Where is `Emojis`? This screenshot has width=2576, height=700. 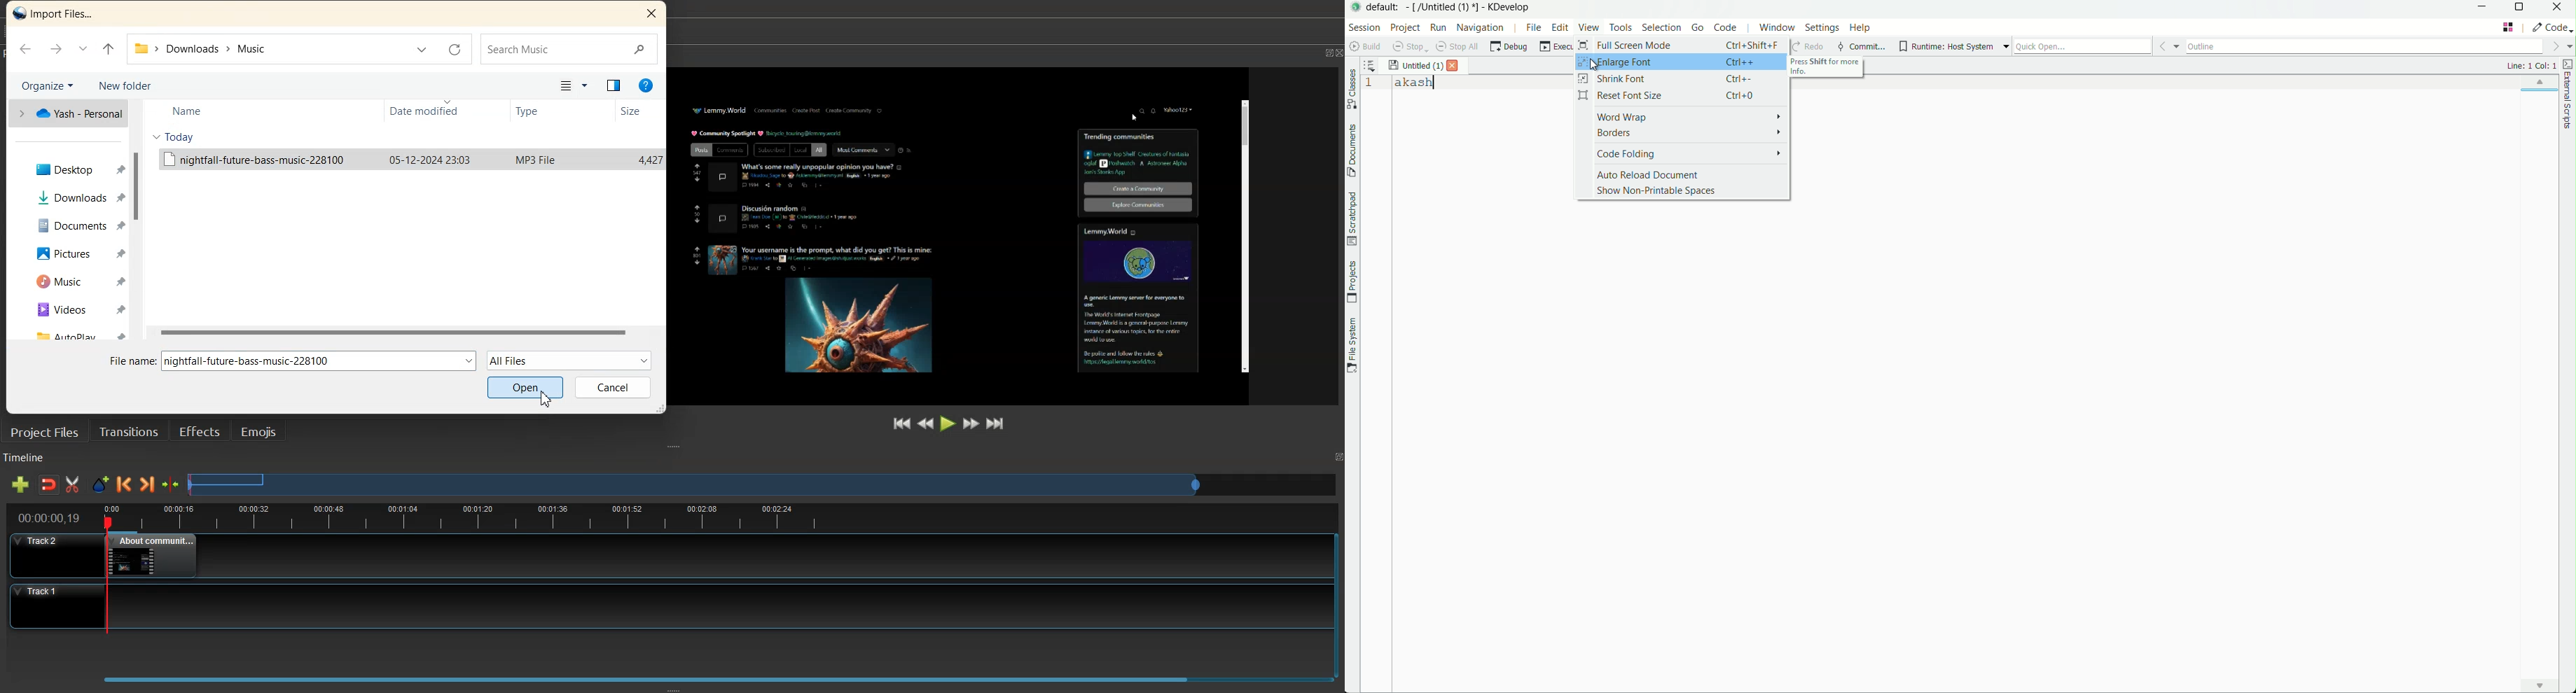
Emojis is located at coordinates (260, 430).